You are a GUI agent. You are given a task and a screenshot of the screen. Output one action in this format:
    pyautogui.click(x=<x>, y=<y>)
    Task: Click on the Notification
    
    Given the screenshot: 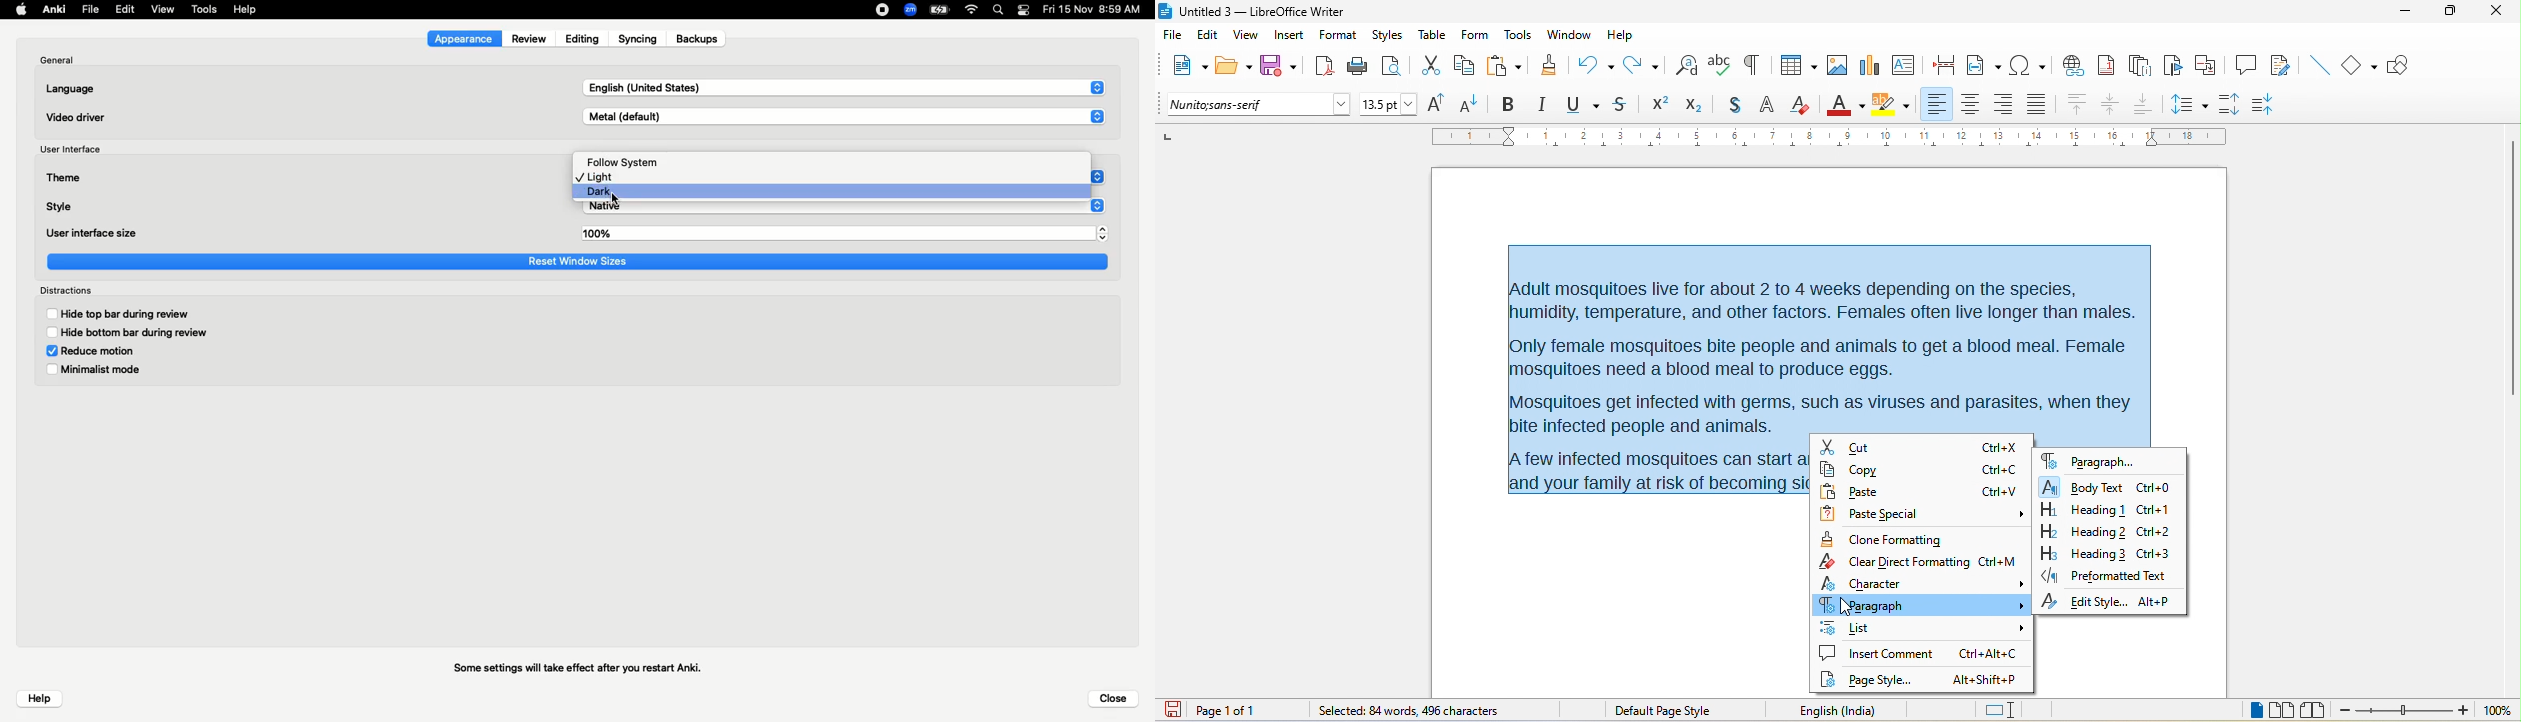 What is the action you would take?
    pyautogui.click(x=1024, y=11)
    